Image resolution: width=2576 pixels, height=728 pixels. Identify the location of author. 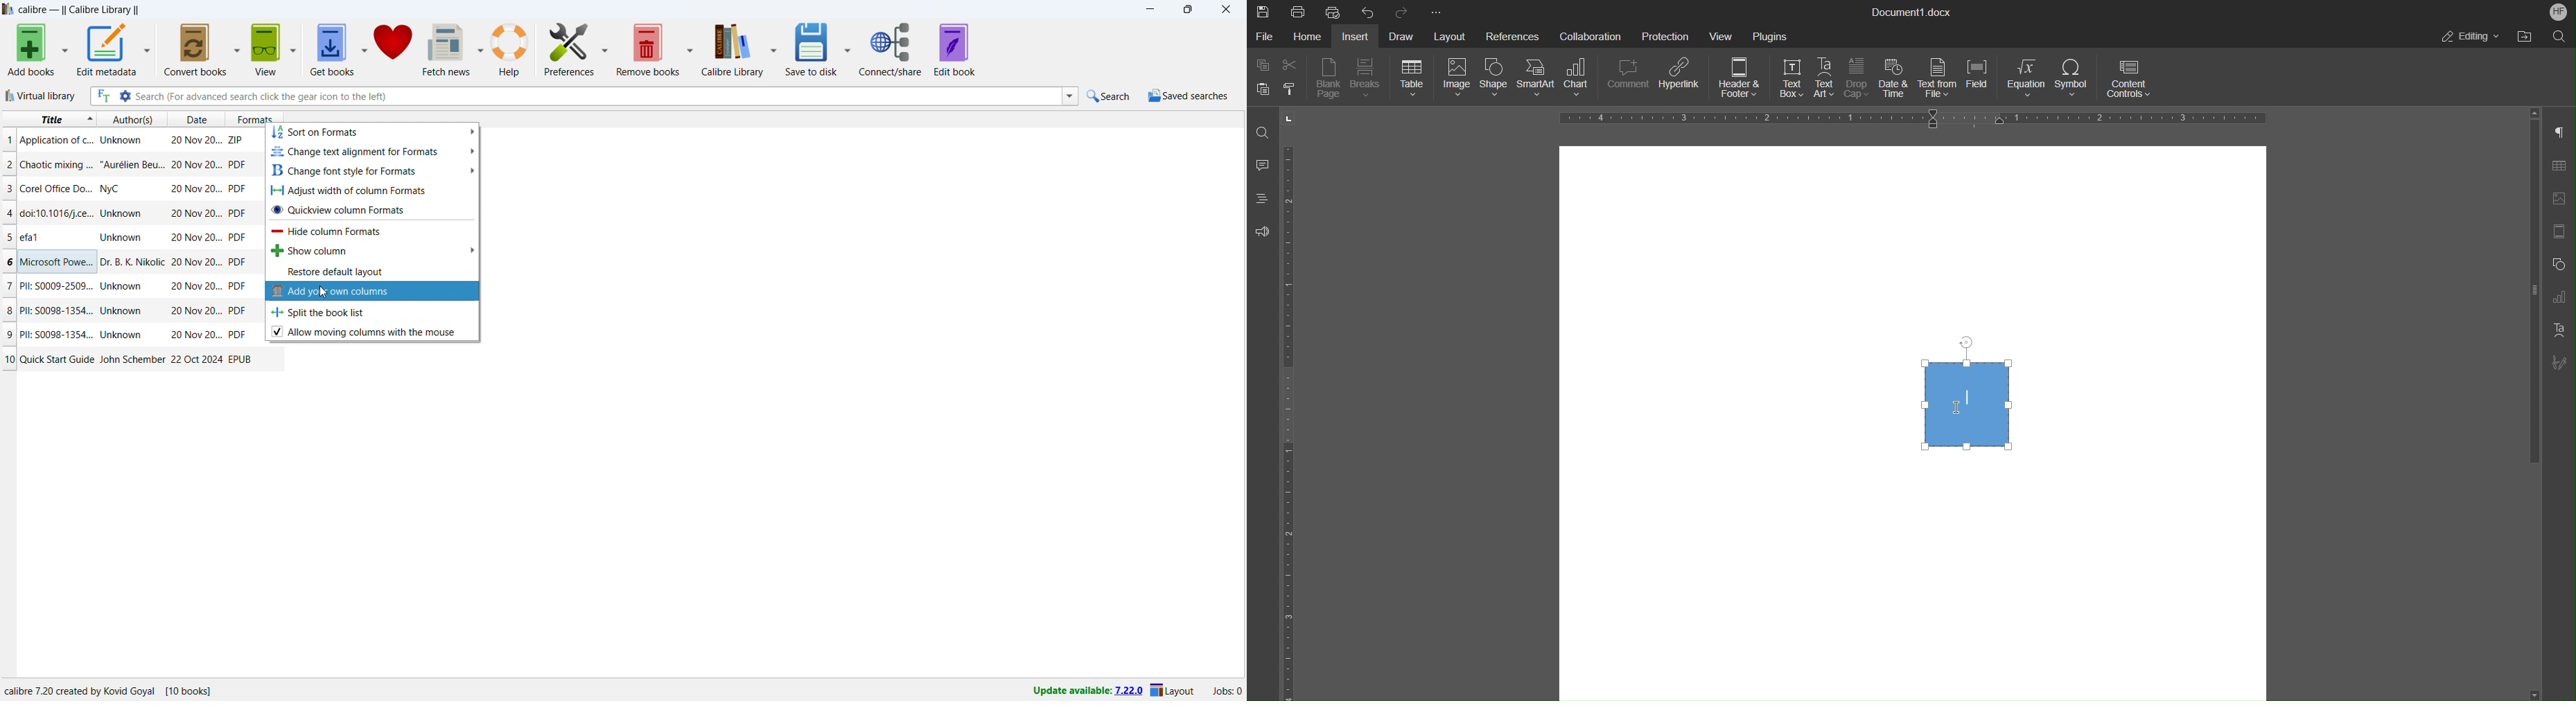
(132, 262).